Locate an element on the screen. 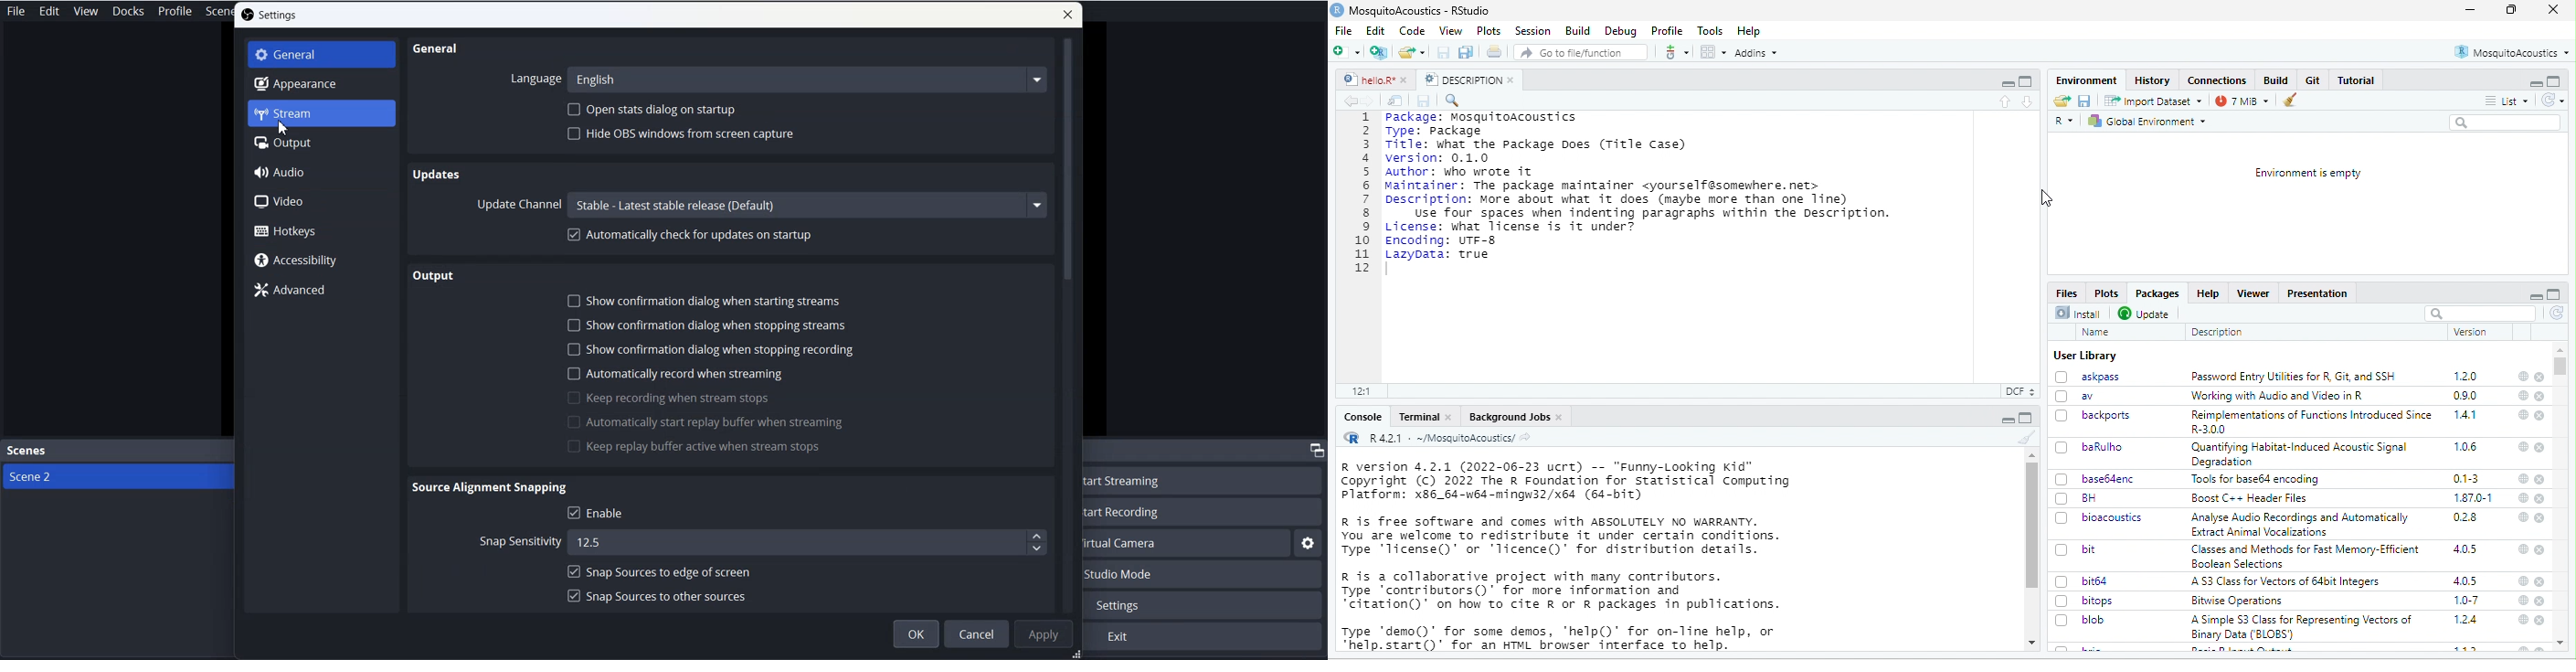 Image resolution: width=2576 pixels, height=672 pixels. Video is located at coordinates (320, 201).